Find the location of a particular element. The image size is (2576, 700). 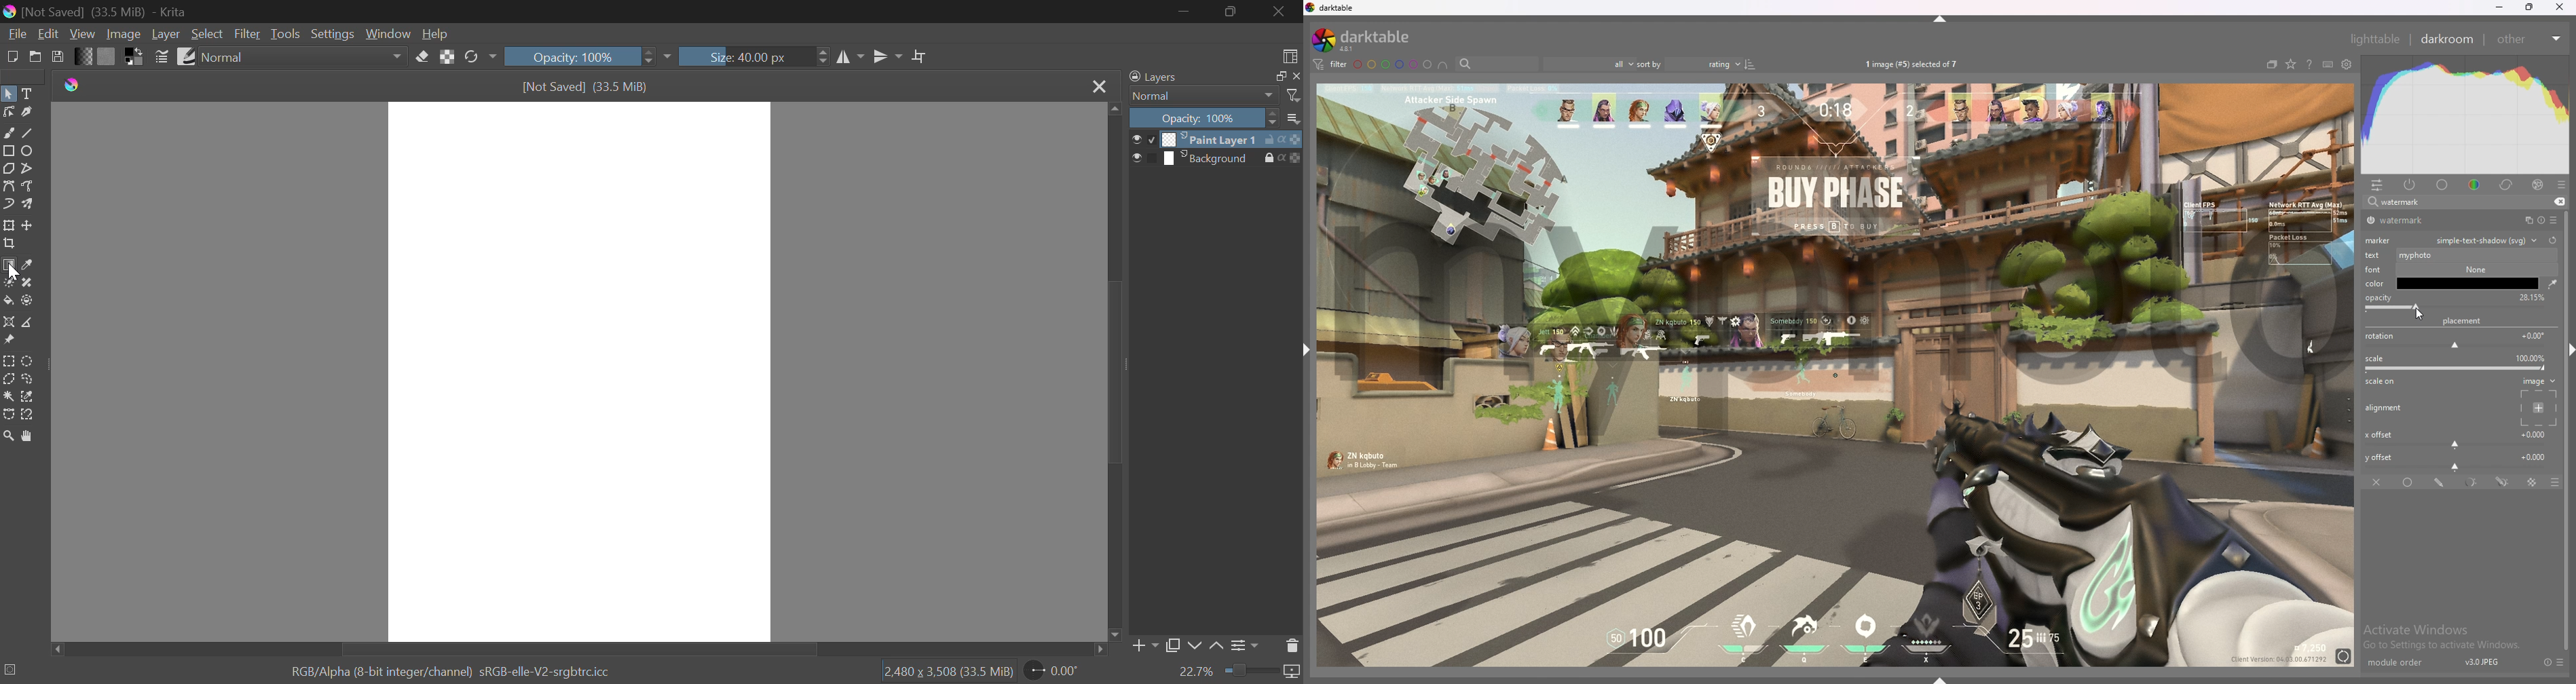

Vertical Mirror Flip is located at coordinates (851, 58).